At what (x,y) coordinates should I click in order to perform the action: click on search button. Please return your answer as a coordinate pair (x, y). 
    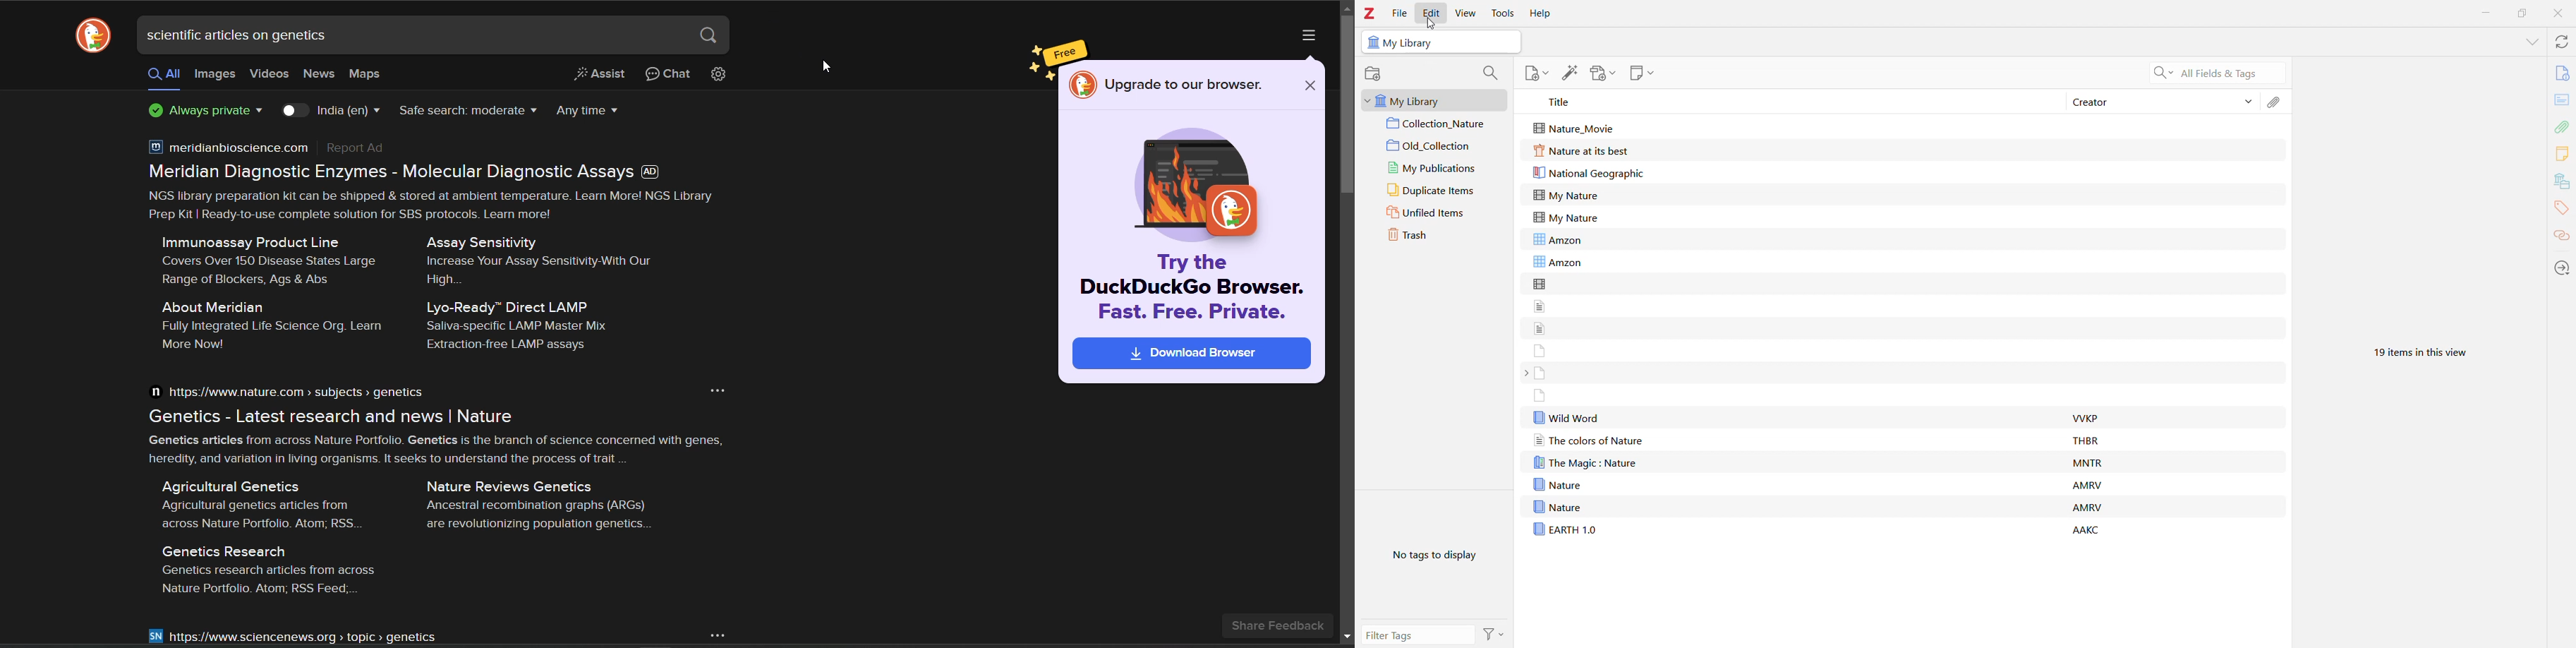
    Looking at the image, I should click on (709, 38).